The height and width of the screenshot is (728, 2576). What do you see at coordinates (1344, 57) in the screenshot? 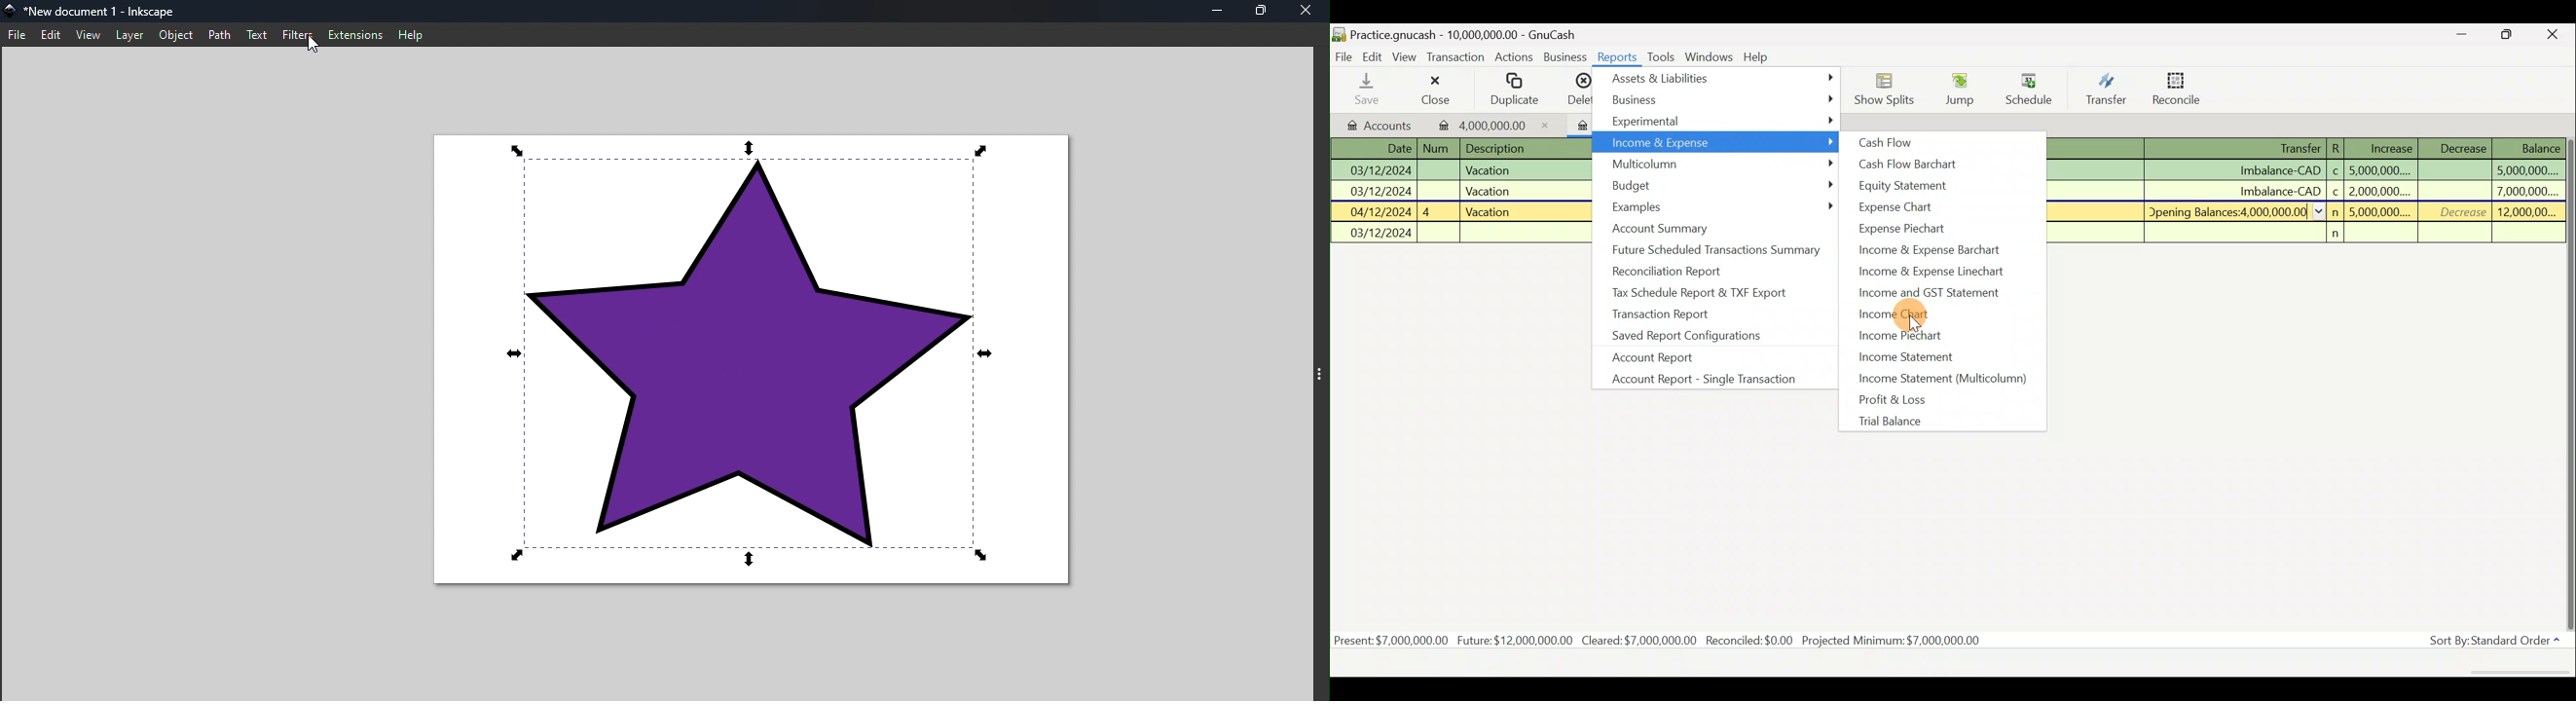
I see `File` at bounding box center [1344, 57].